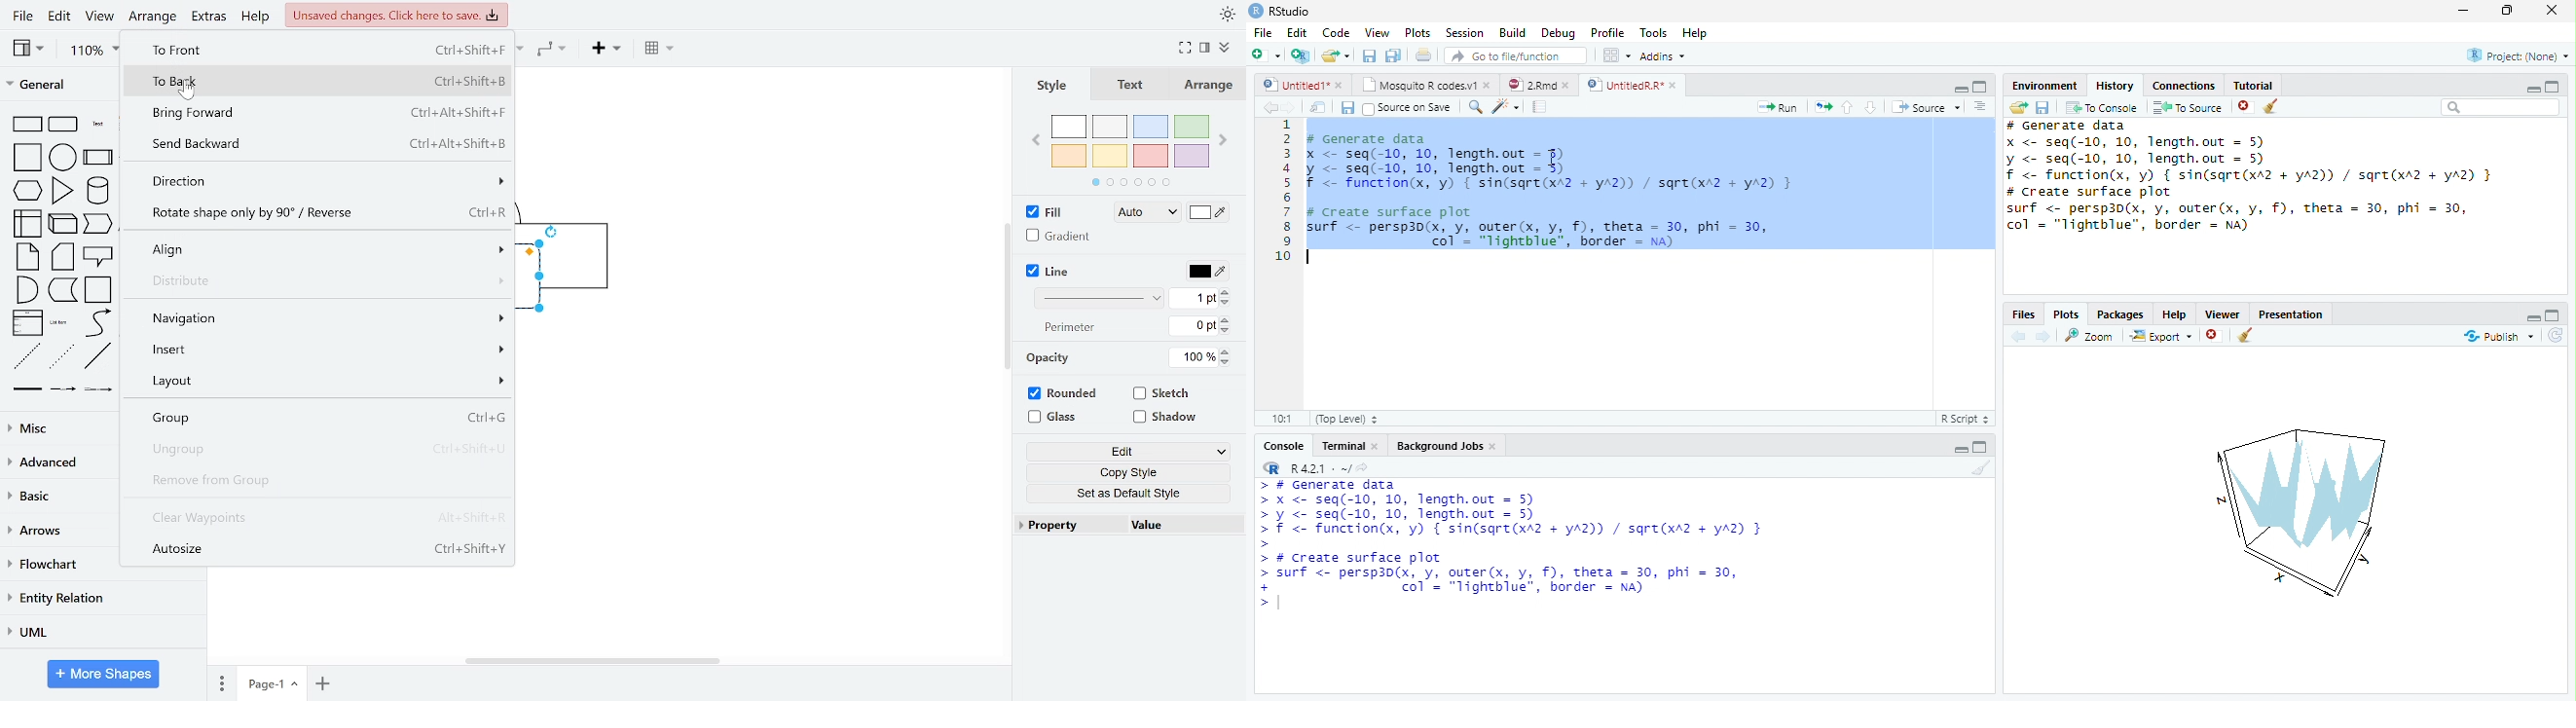 The width and height of the screenshot is (2576, 728). What do you see at coordinates (1440, 446) in the screenshot?
I see `Background Jobs` at bounding box center [1440, 446].